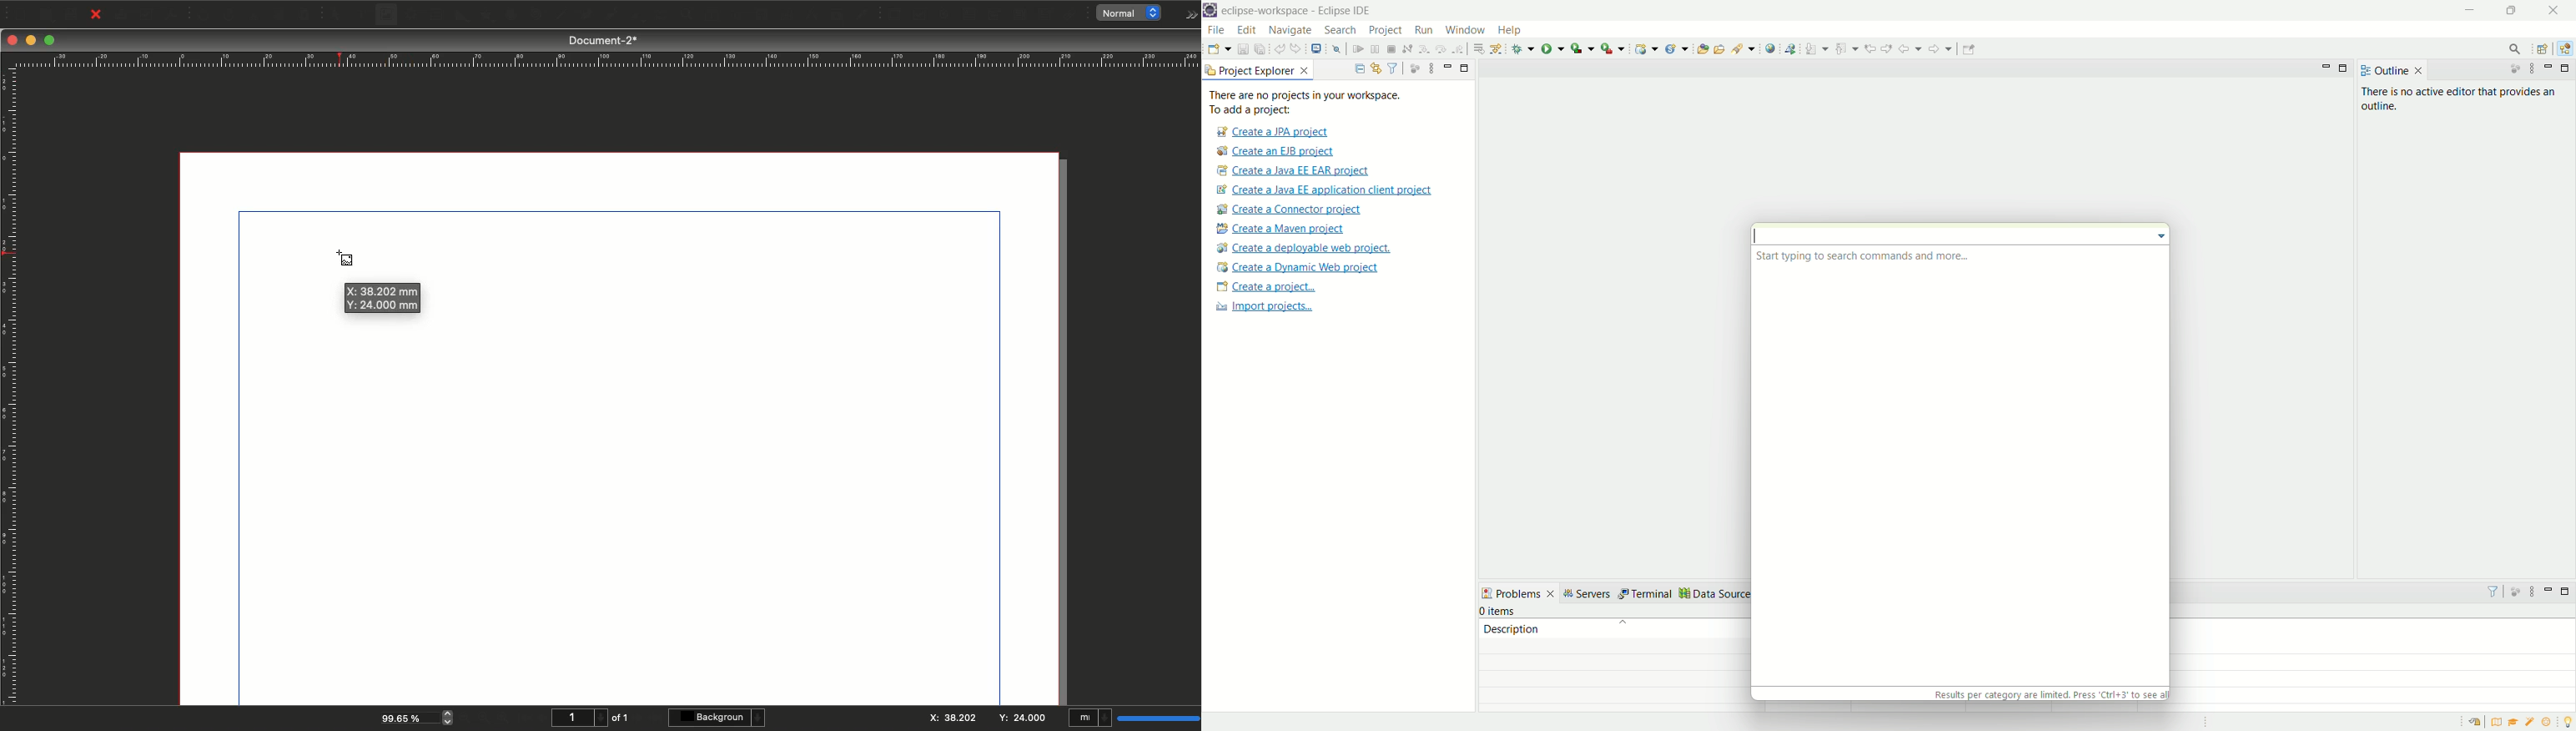 The width and height of the screenshot is (2576, 756). Describe the element at coordinates (1414, 67) in the screenshot. I see `focus on active task` at that location.